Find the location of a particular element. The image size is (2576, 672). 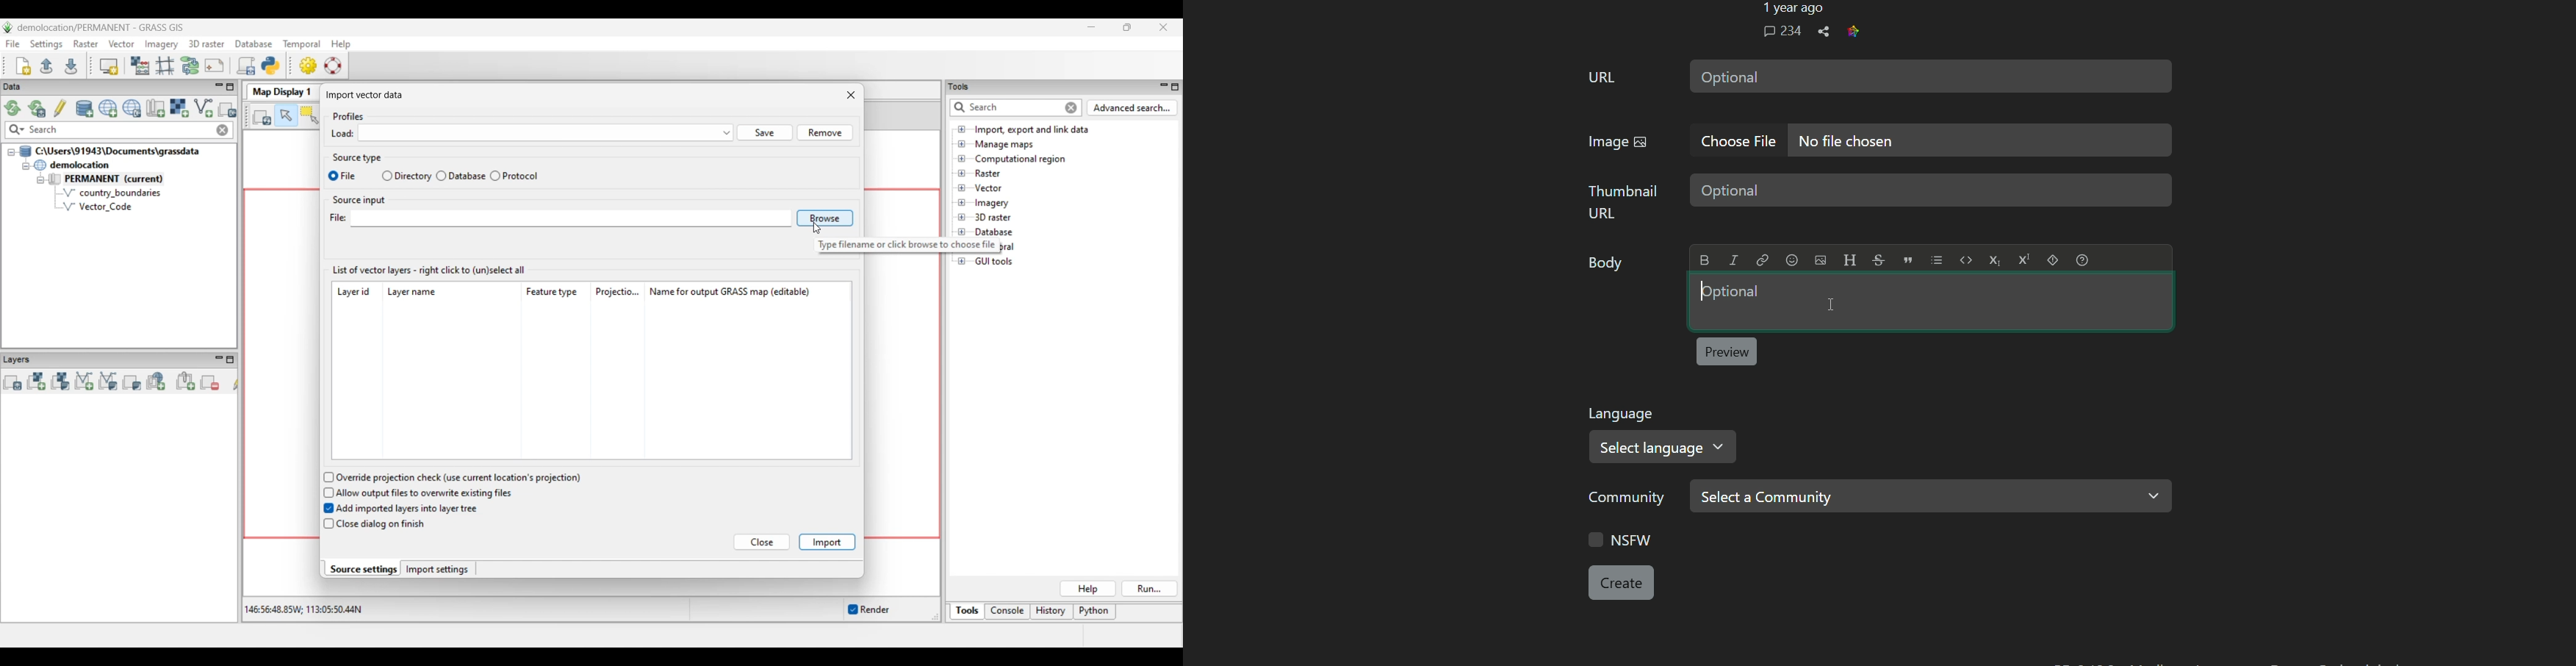

Cursor is located at coordinates (1831, 304).